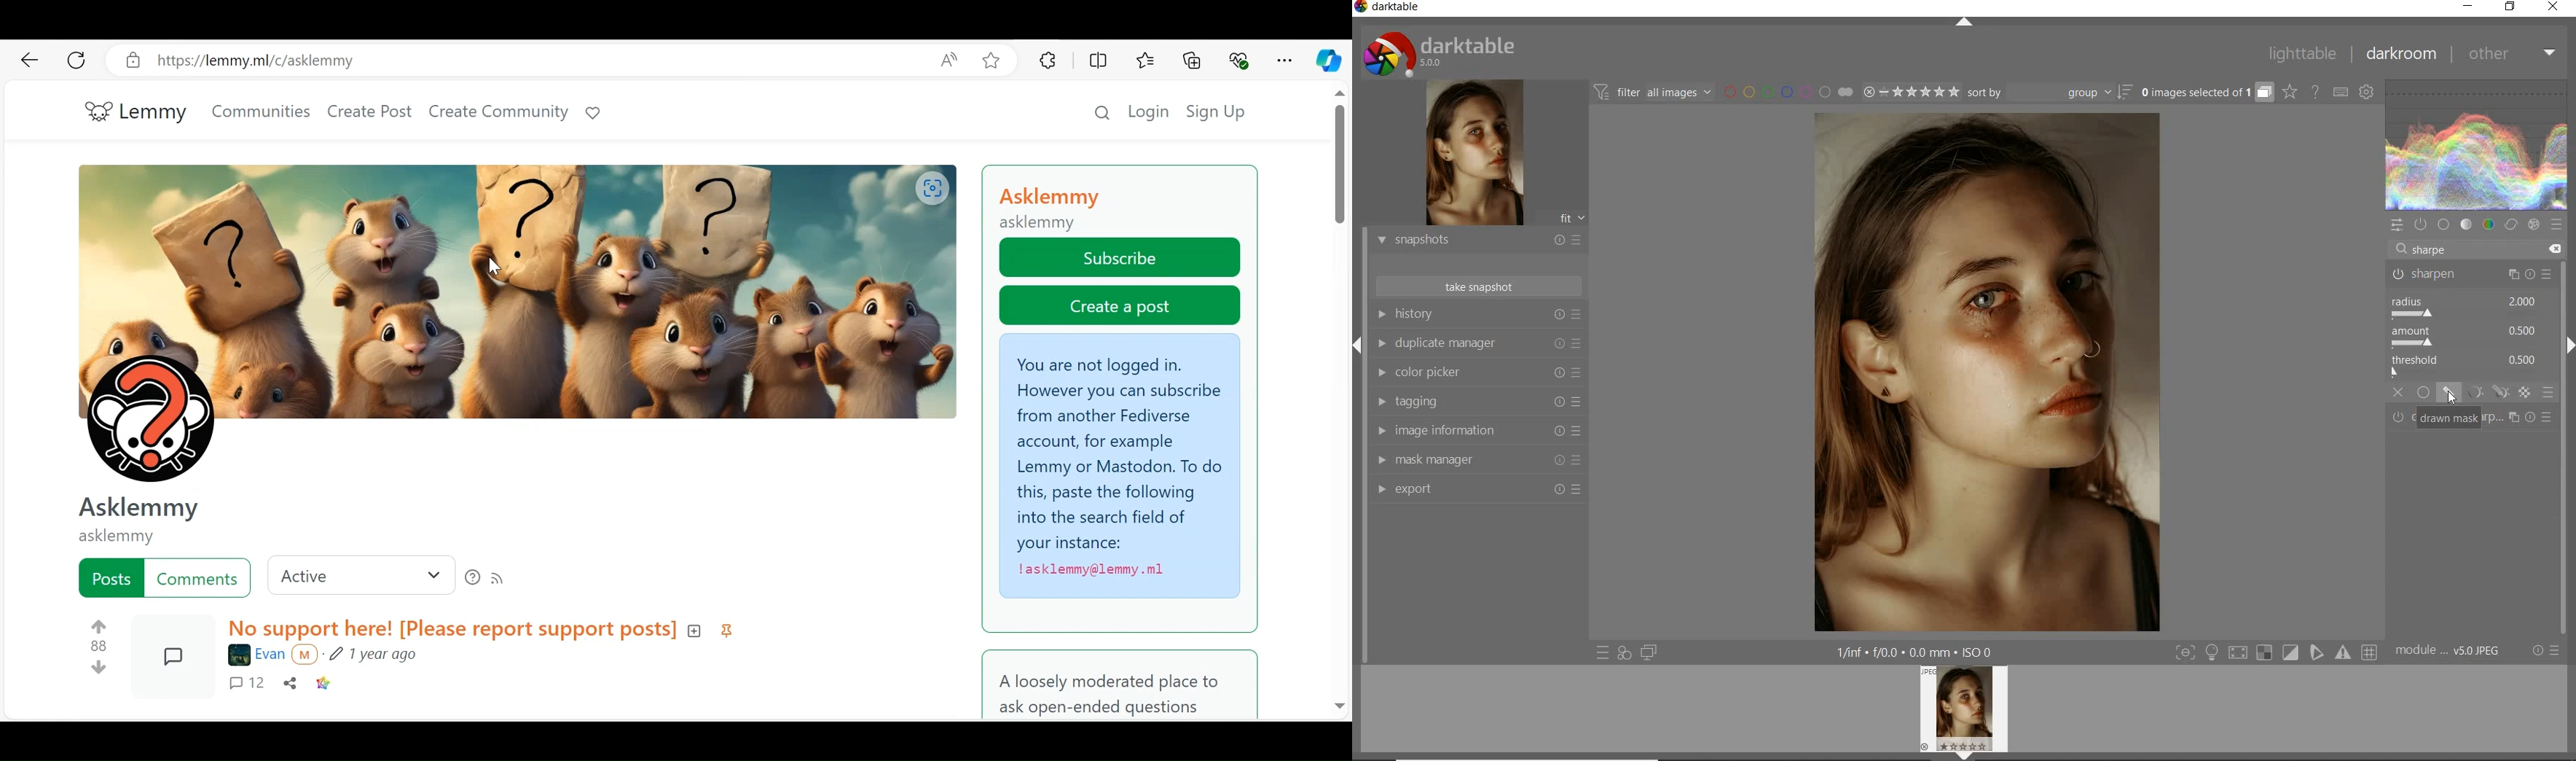 Image resolution: width=2576 pixels, height=784 pixels. Describe the element at coordinates (2510, 52) in the screenshot. I see `other` at that location.